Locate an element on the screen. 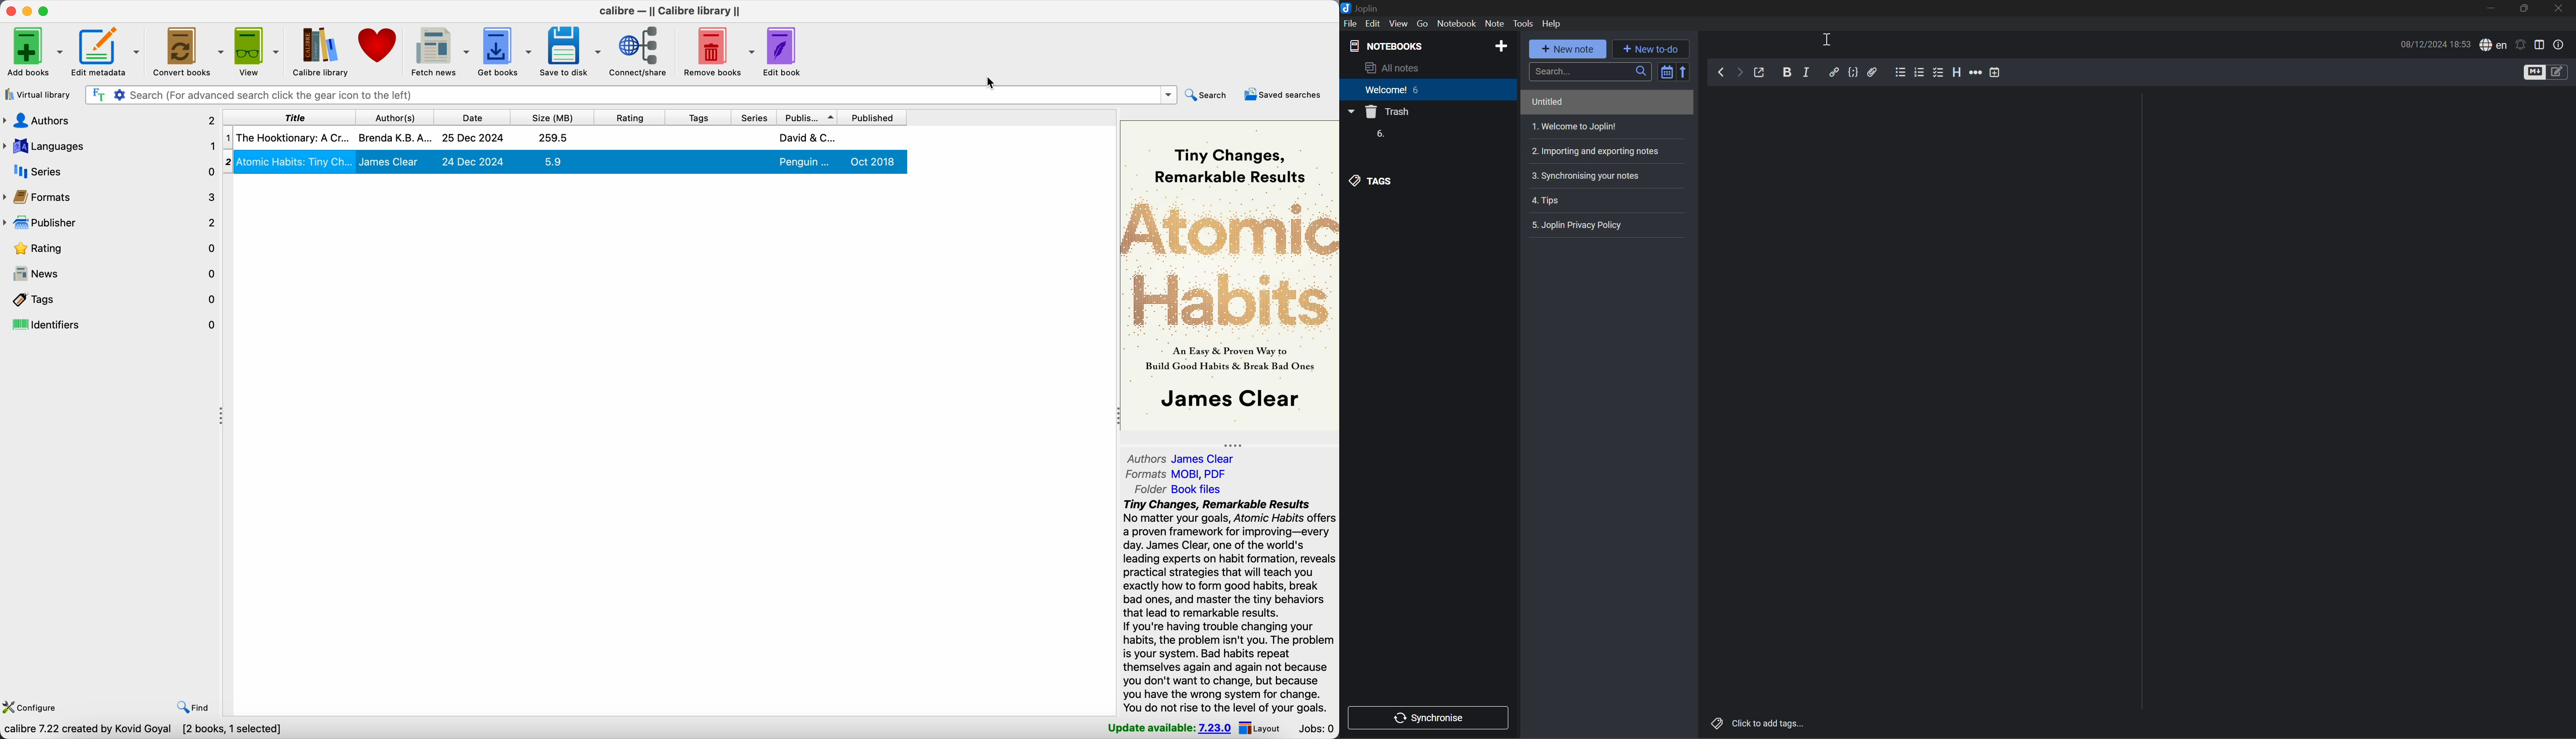  Welcome 6 is located at coordinates (1393, 93).